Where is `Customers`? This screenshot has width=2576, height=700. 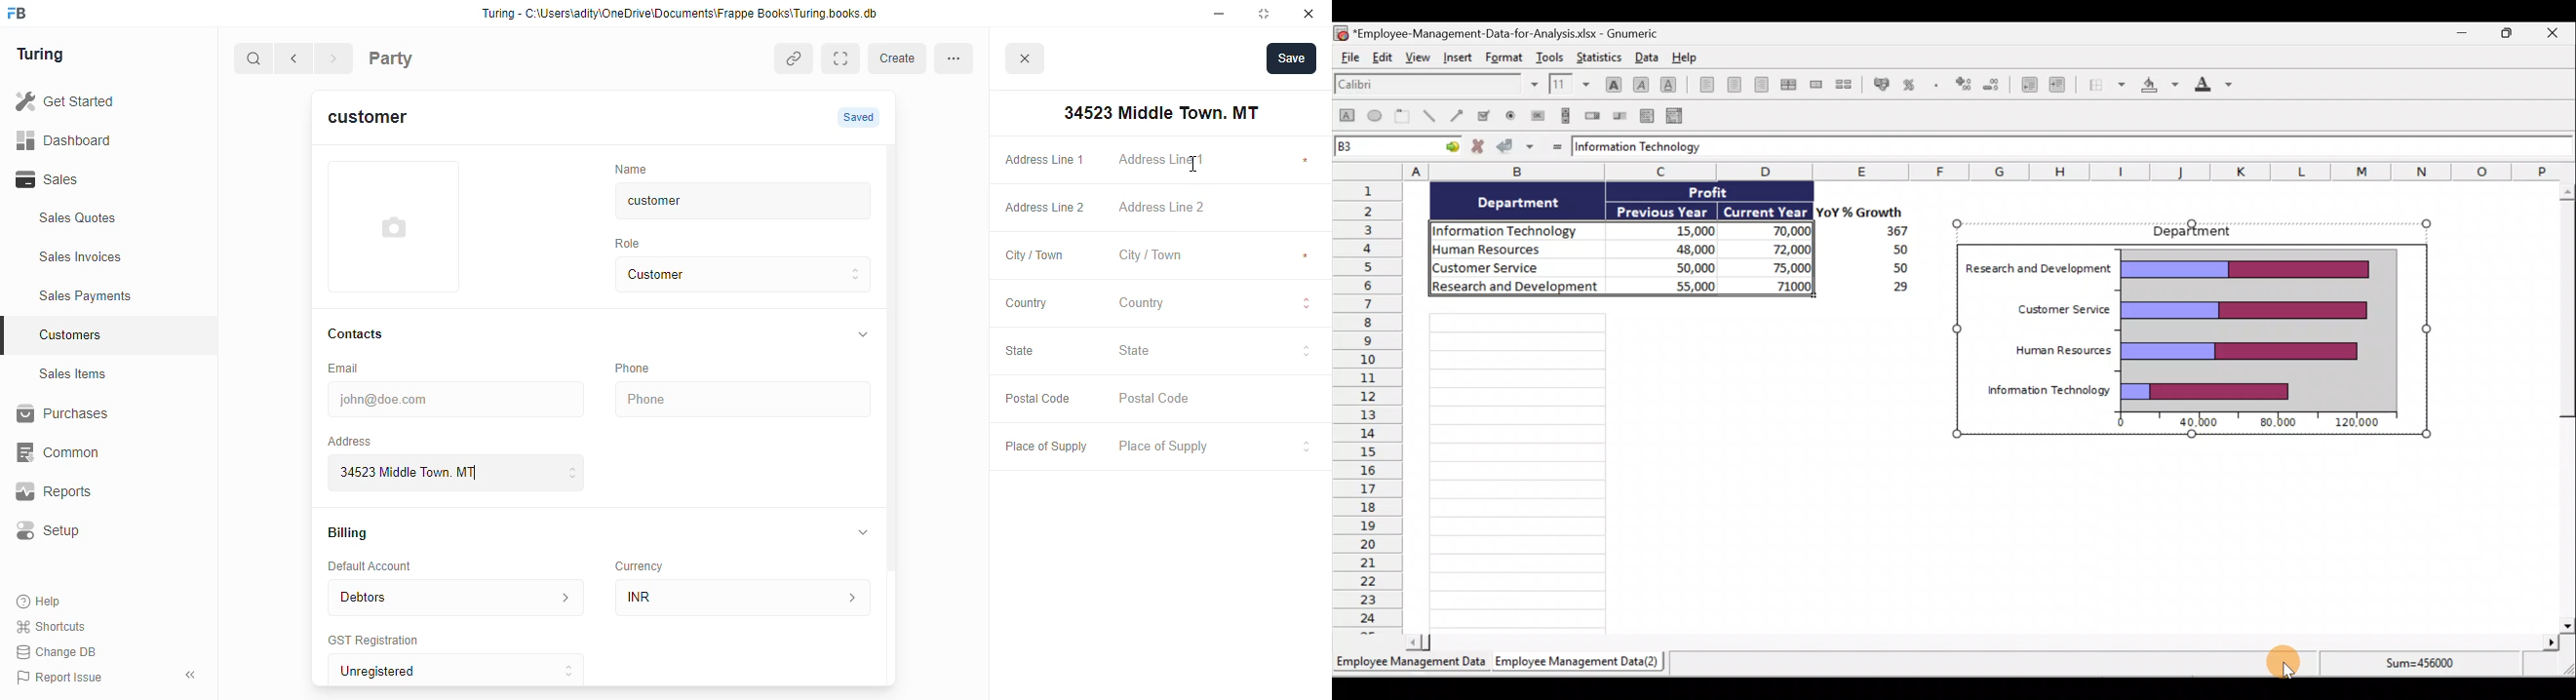 Customers is located at coordinates (120, 332).